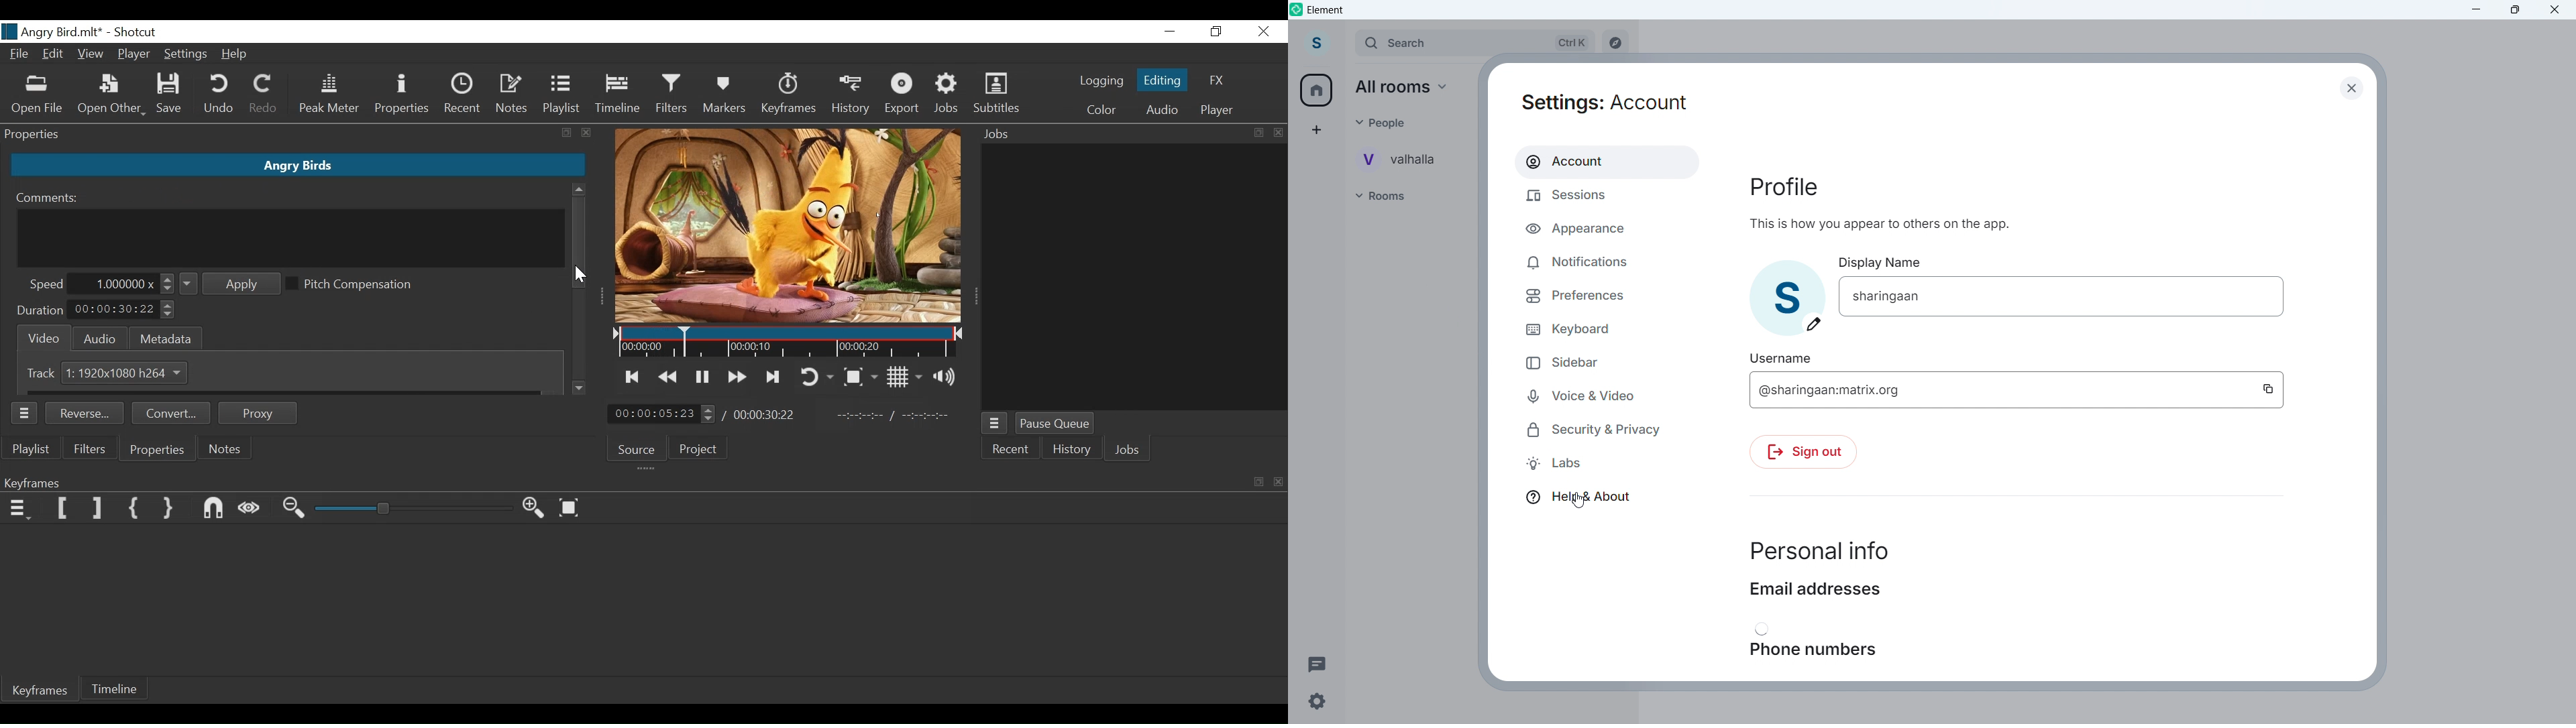  What do you see at coordinates (1128, 450) in the screenshot?
I see `Jobs` at bounding box center [1128, 450].